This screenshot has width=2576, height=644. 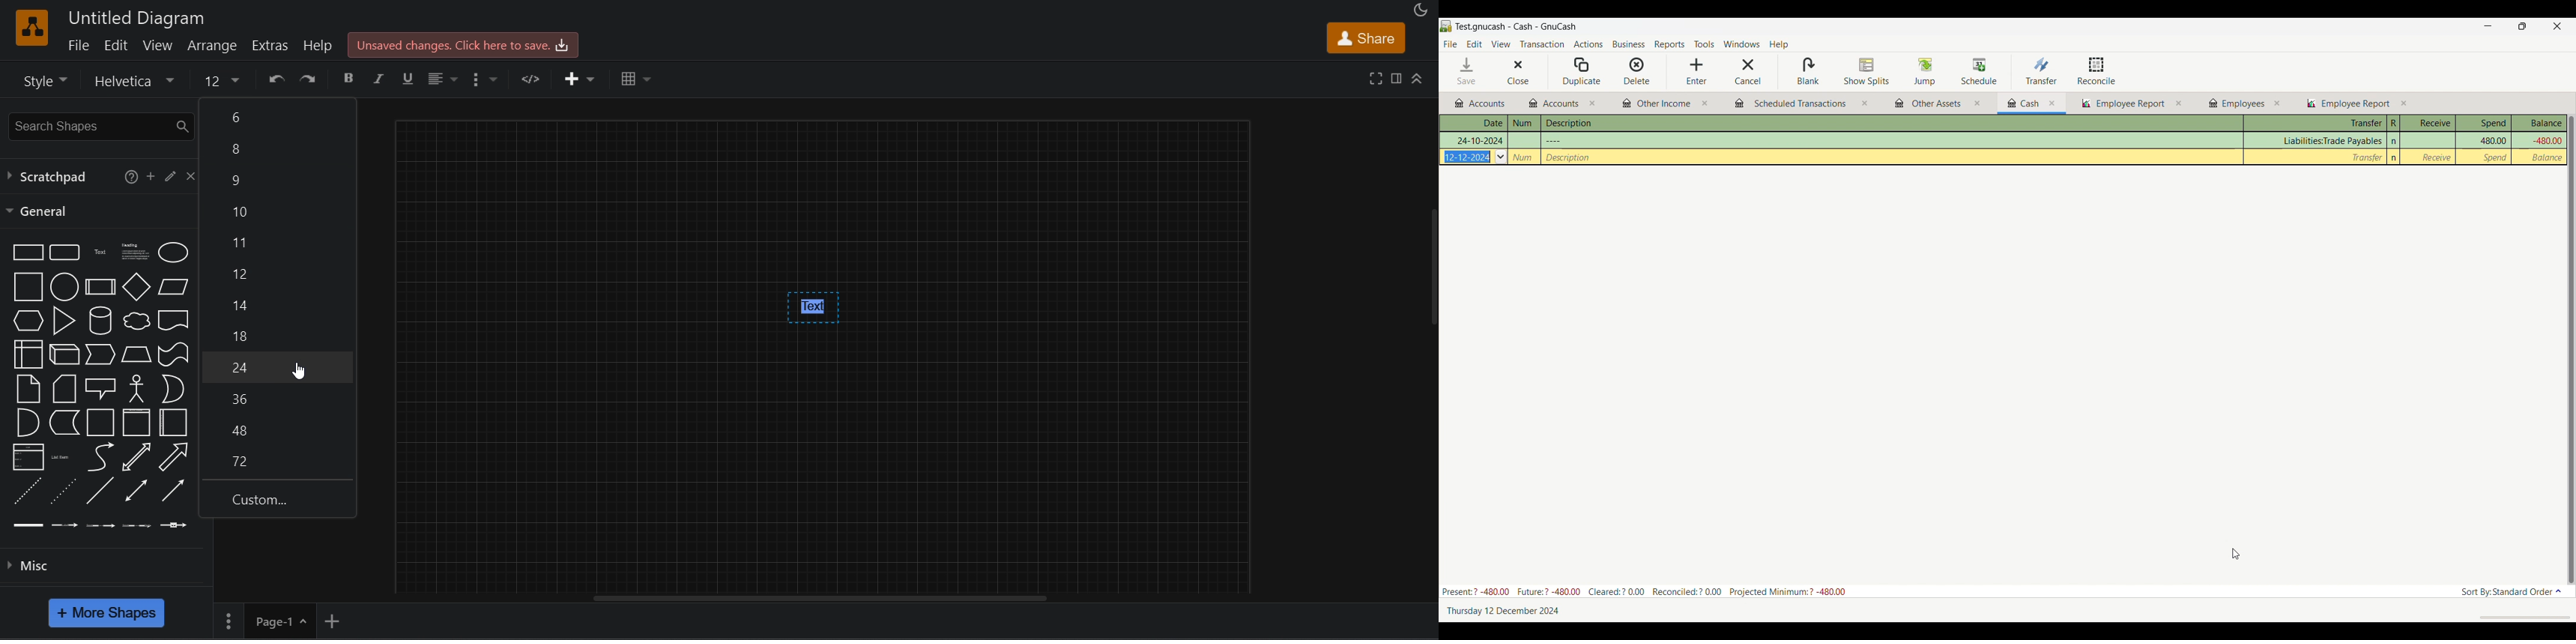 I want to click on Step, so click(x=100, y=354).